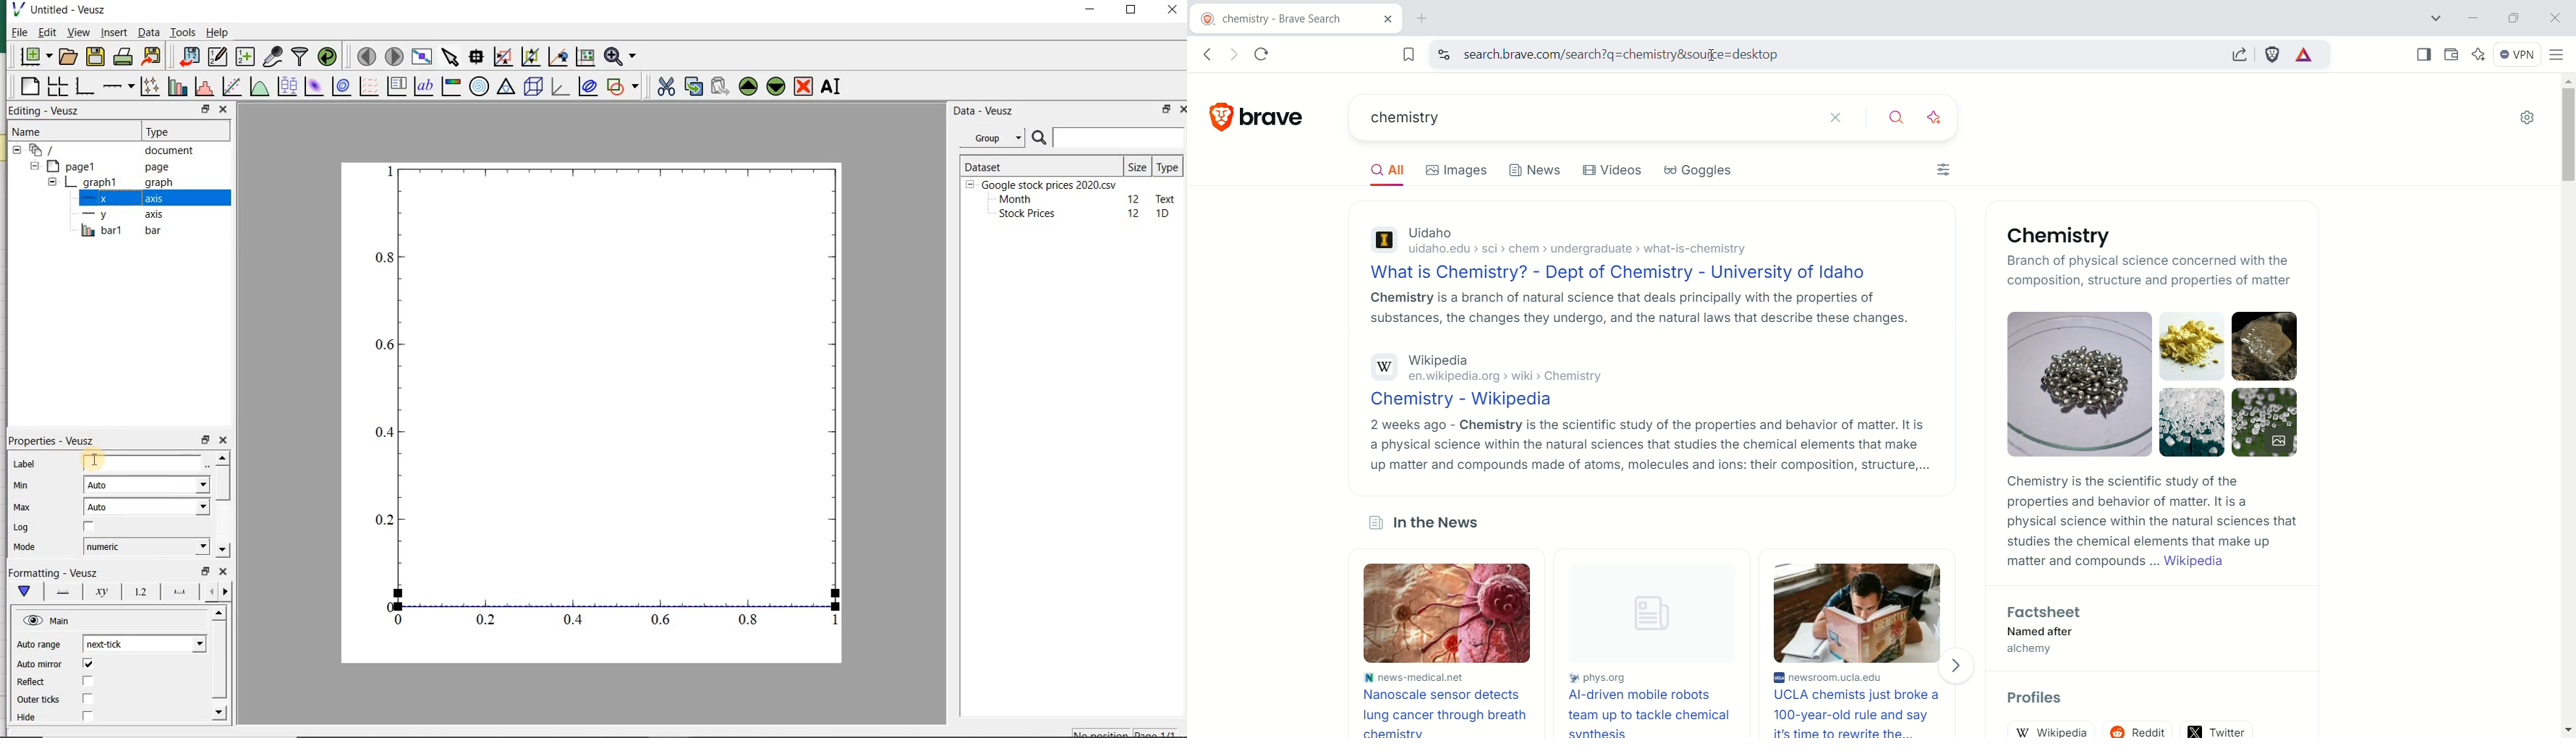 The image size is (2576, 756). What do you see at coordinates (230, 87) in the screenshot?
I see `fit a function to data` at bounding box center [230, 87].